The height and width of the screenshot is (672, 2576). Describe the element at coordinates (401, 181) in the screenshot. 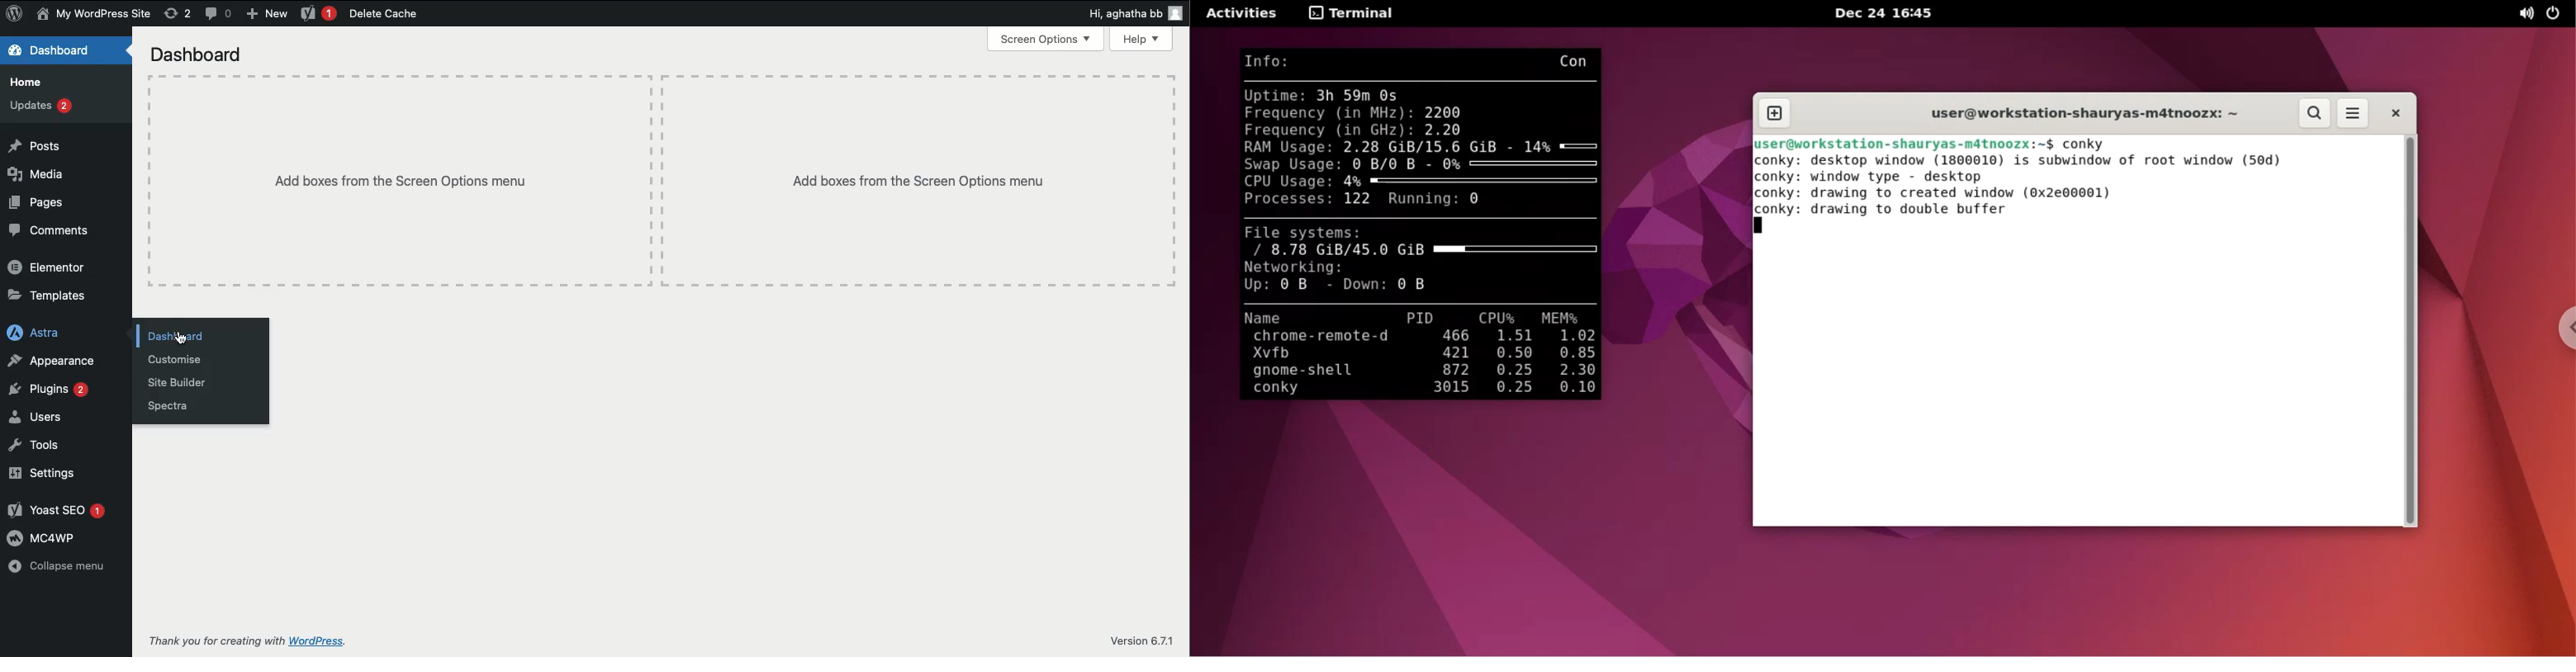

I see `Add boxes from the screen options menu` at that location.